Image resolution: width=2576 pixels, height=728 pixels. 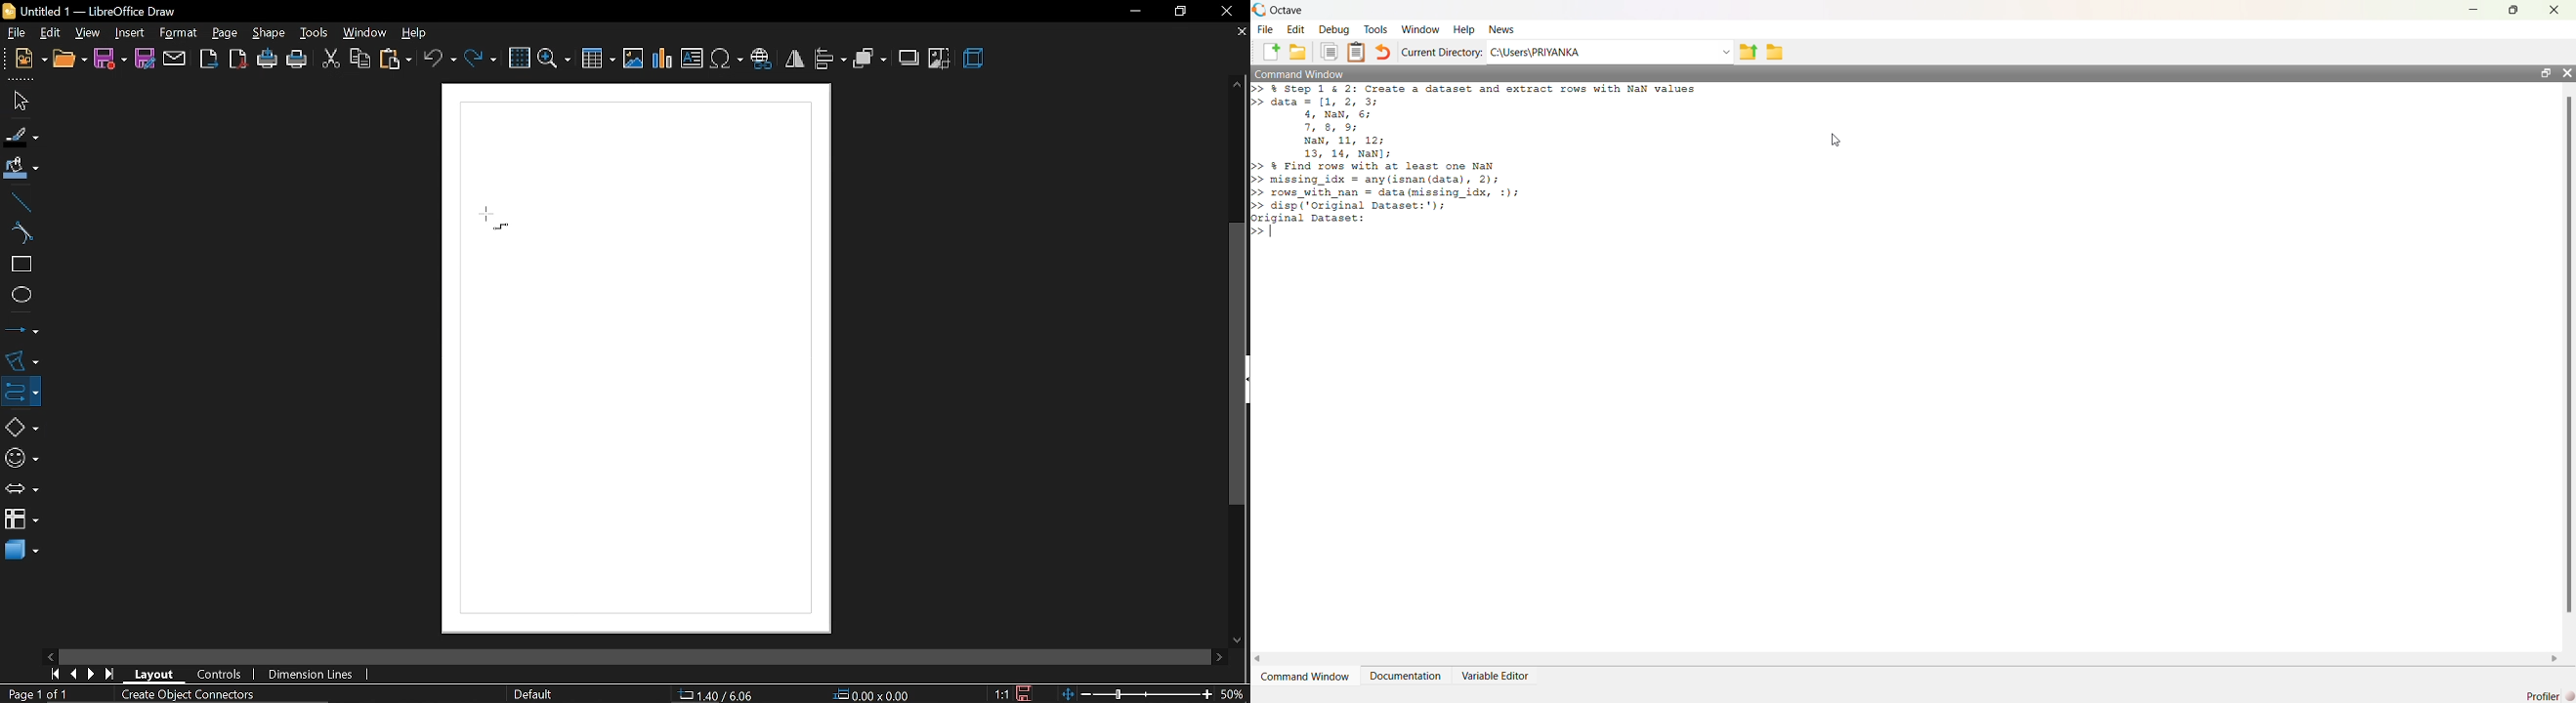 I want to click on move down, so click(x=1240, y=638).